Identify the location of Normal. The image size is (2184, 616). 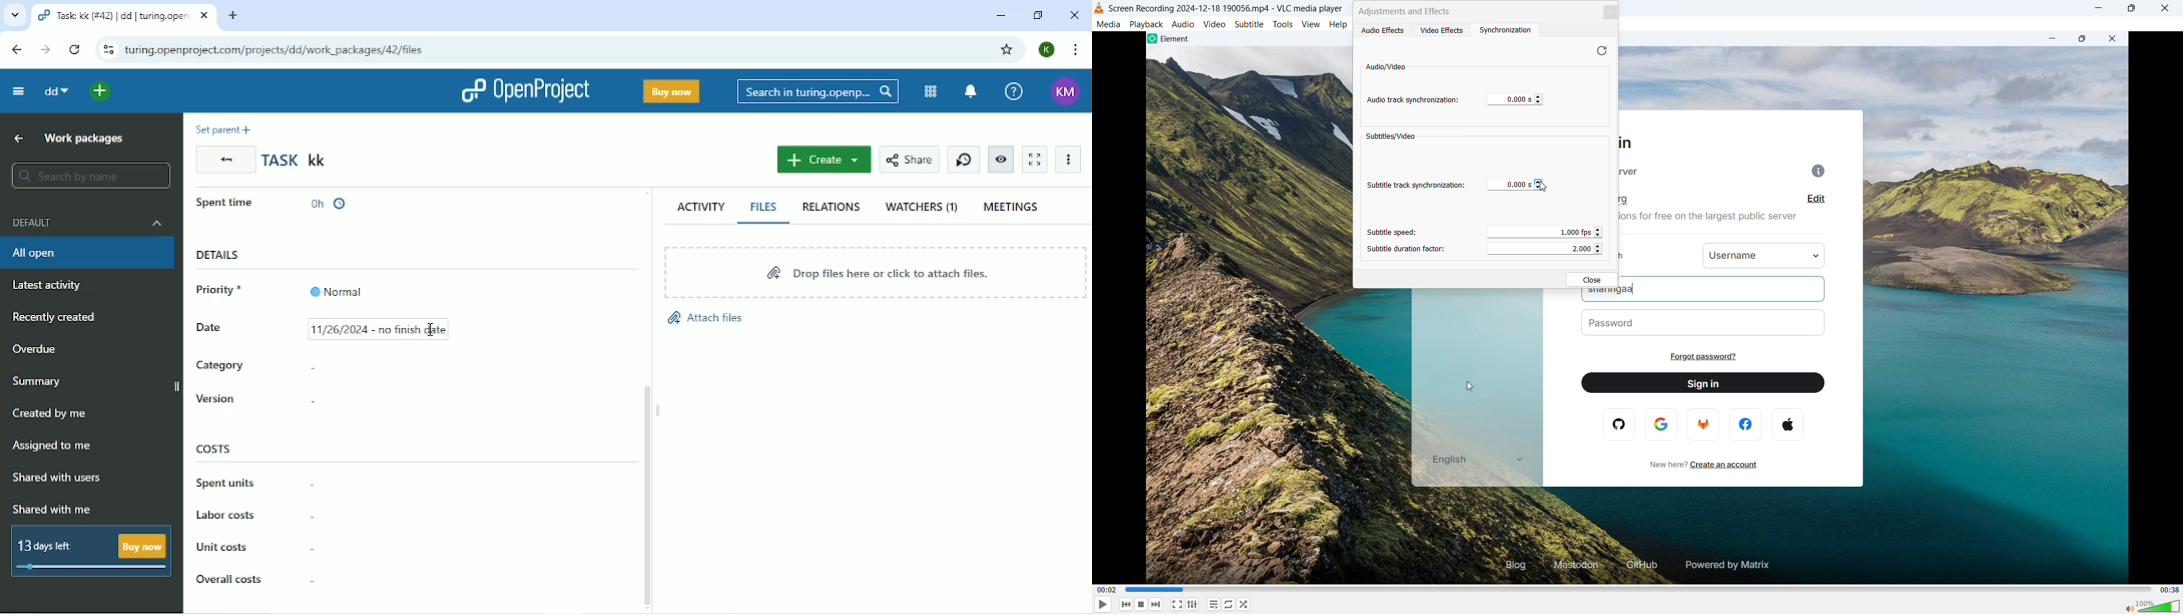
(339, 286).